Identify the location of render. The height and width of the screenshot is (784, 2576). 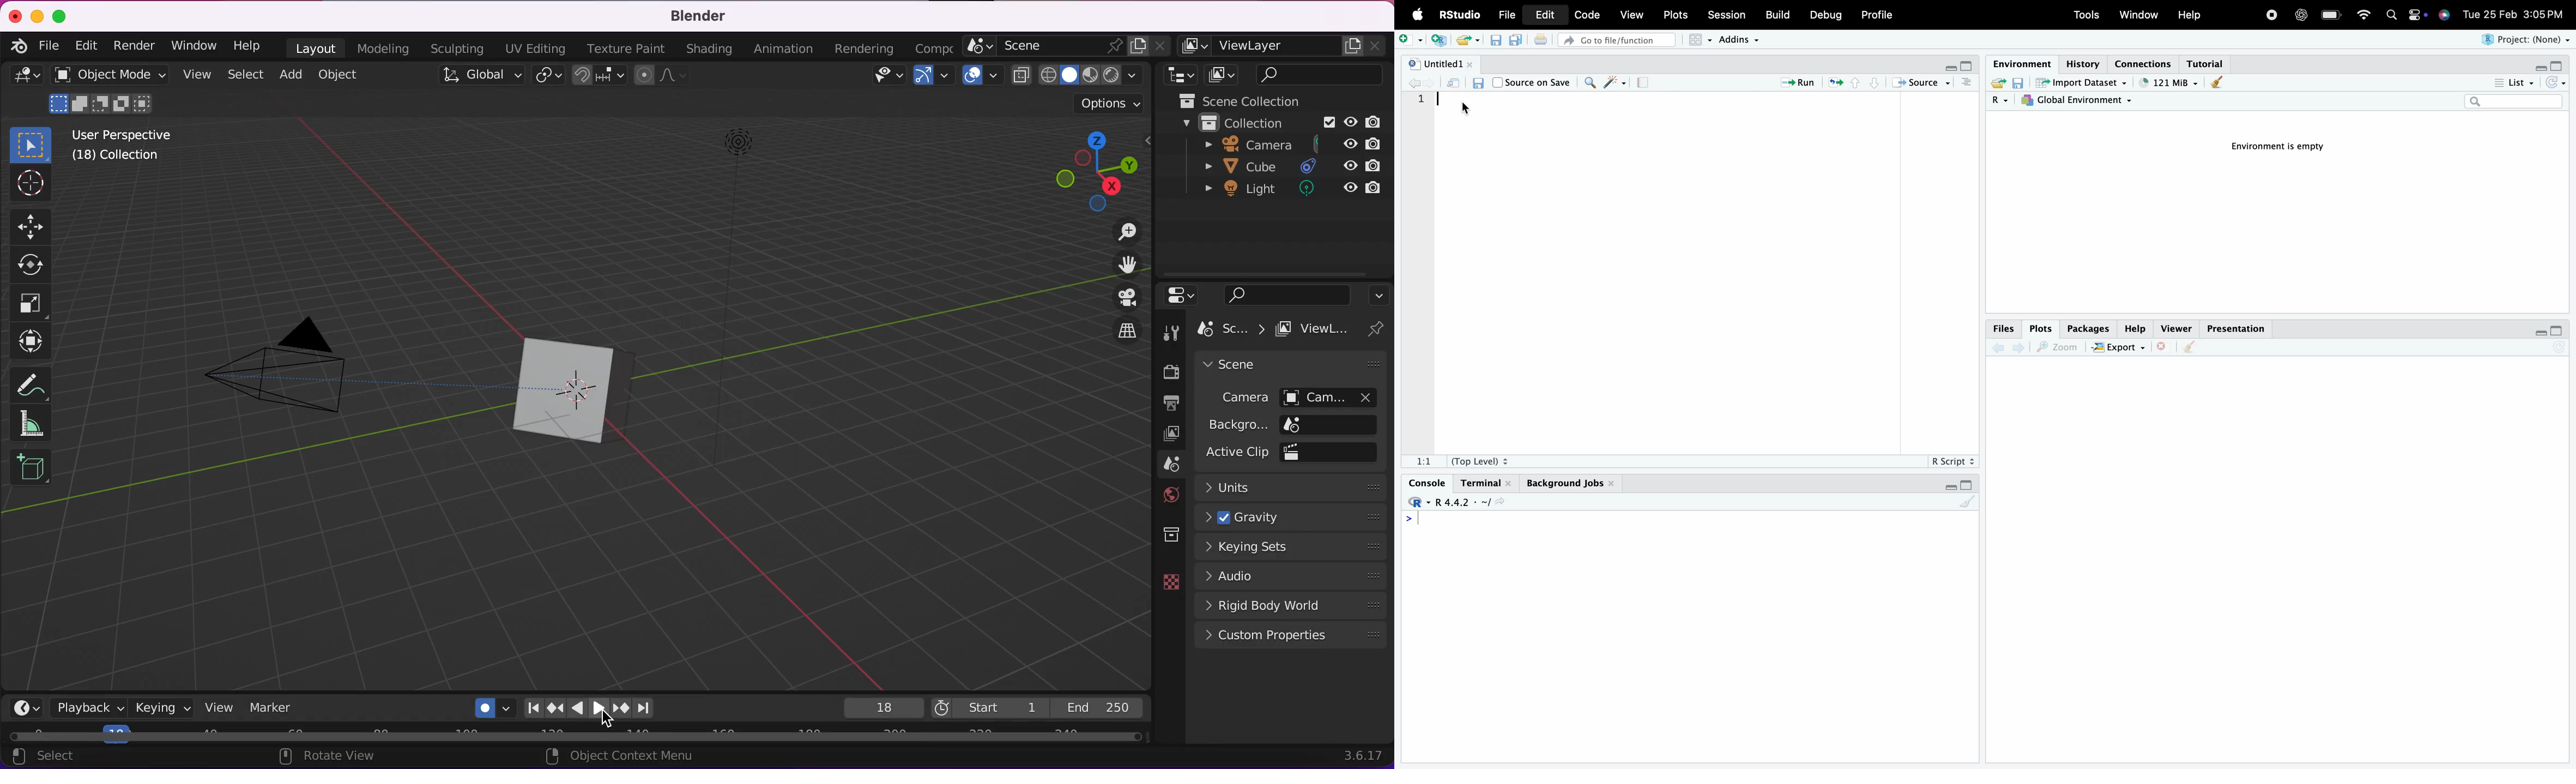
(131, 47).